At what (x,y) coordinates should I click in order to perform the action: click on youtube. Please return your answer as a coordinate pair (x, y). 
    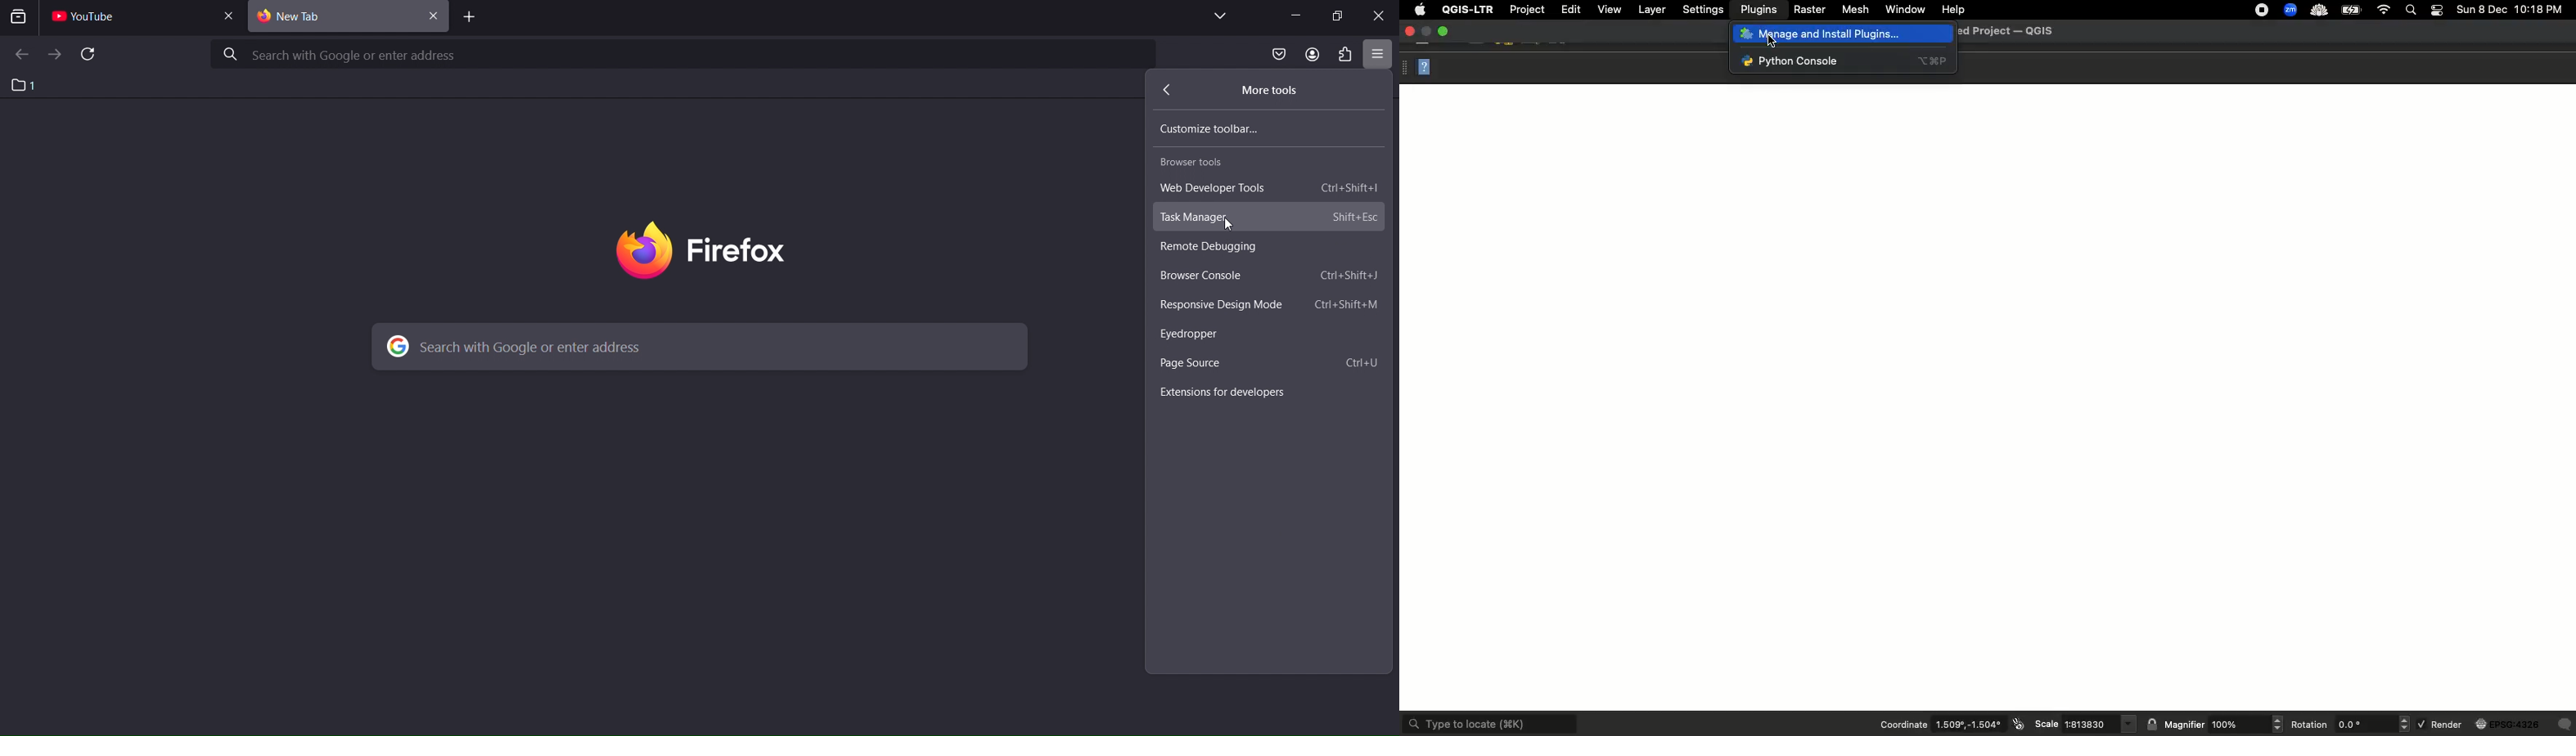
    Looking at the image, I should click on (91, 19).